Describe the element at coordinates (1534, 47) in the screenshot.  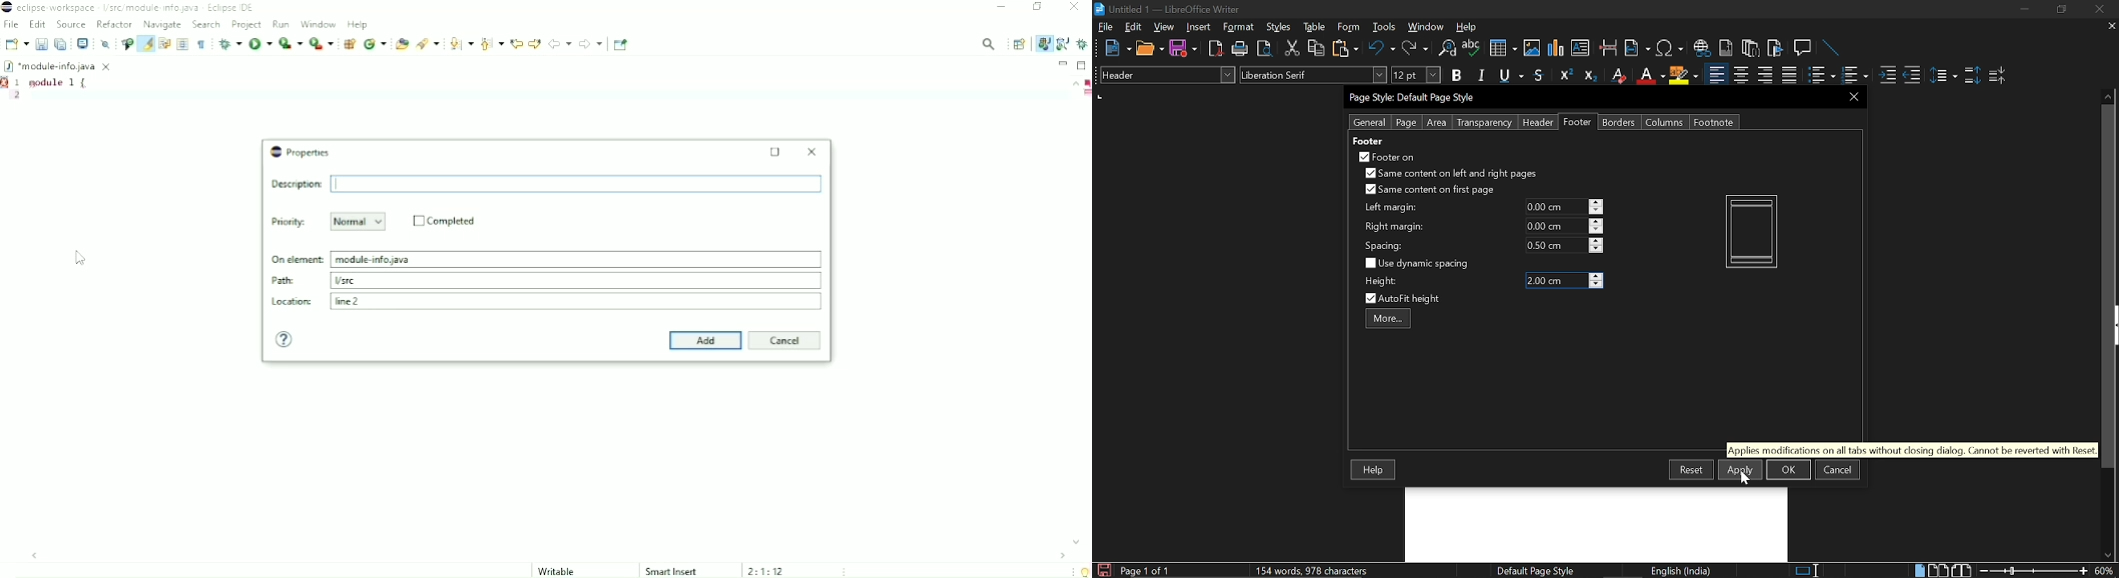
I see `Insert image` at that location.